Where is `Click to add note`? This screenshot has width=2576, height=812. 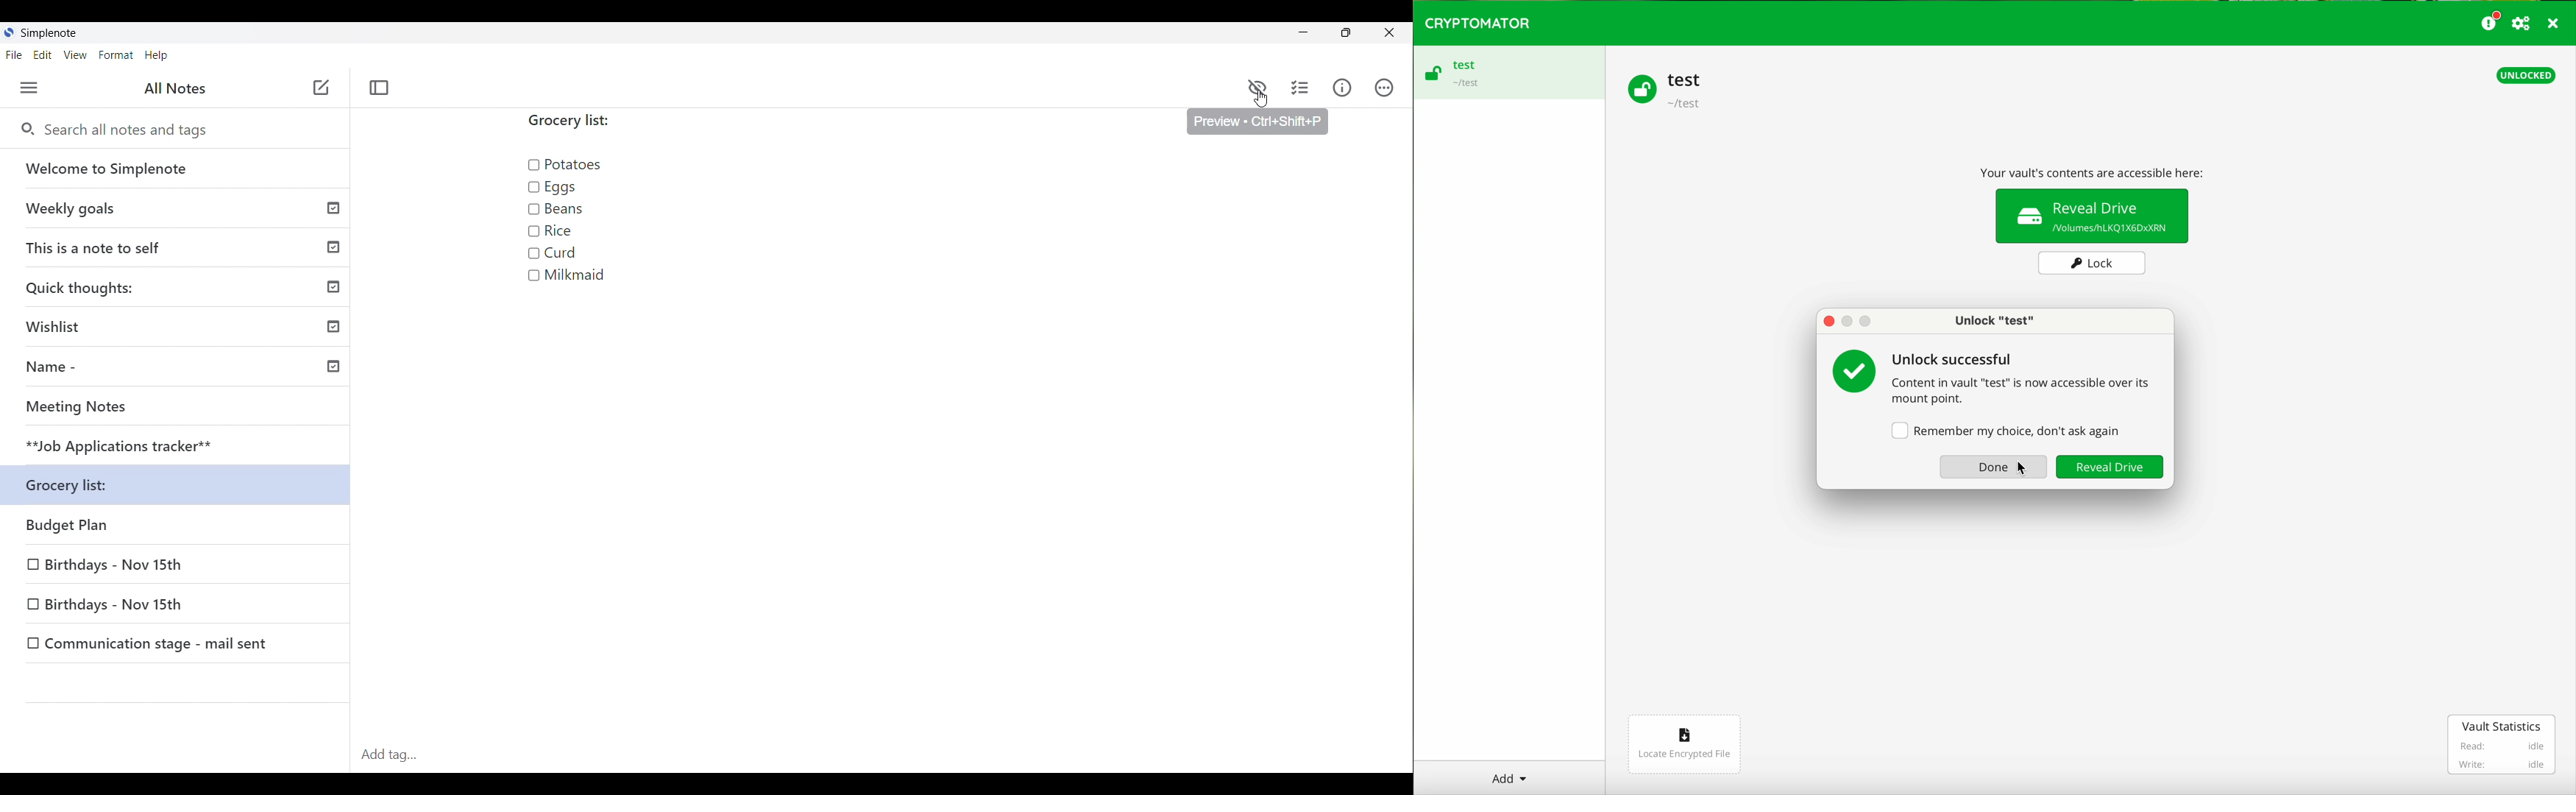 Click to add note is located at coordinates (321, 87).